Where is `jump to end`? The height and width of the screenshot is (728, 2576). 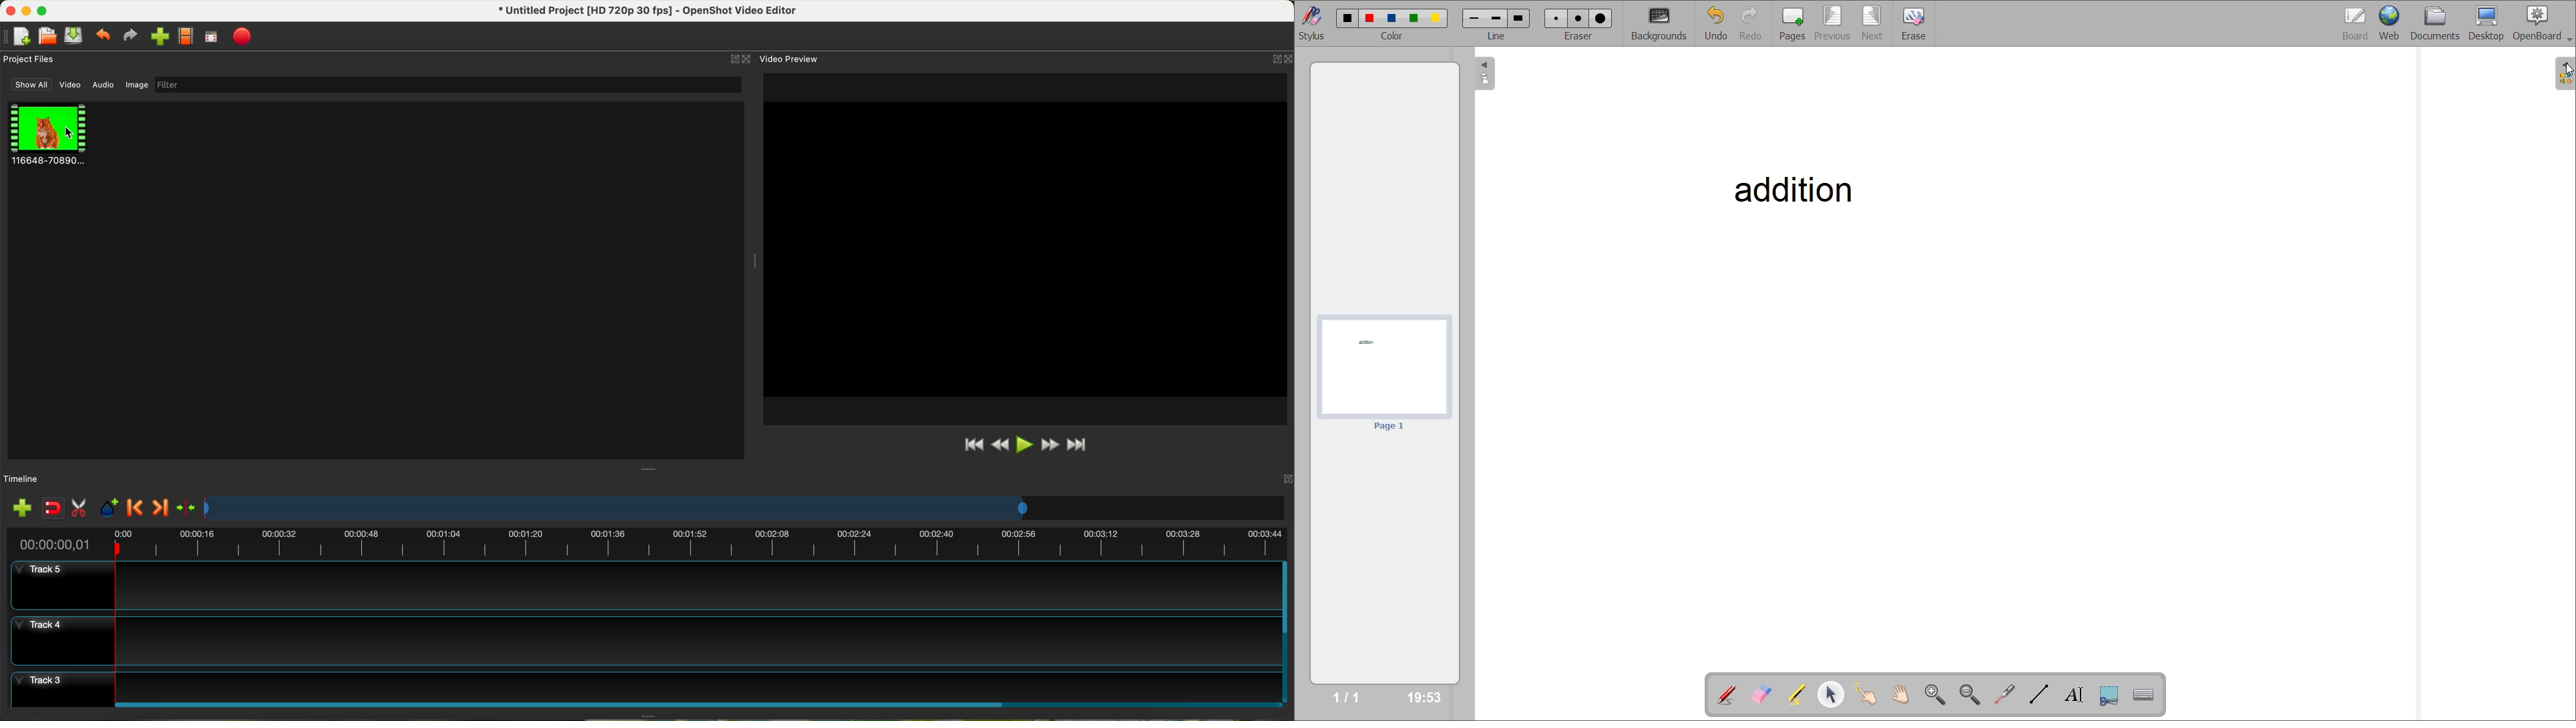
jump to end is located at coordinates (1078, 446).